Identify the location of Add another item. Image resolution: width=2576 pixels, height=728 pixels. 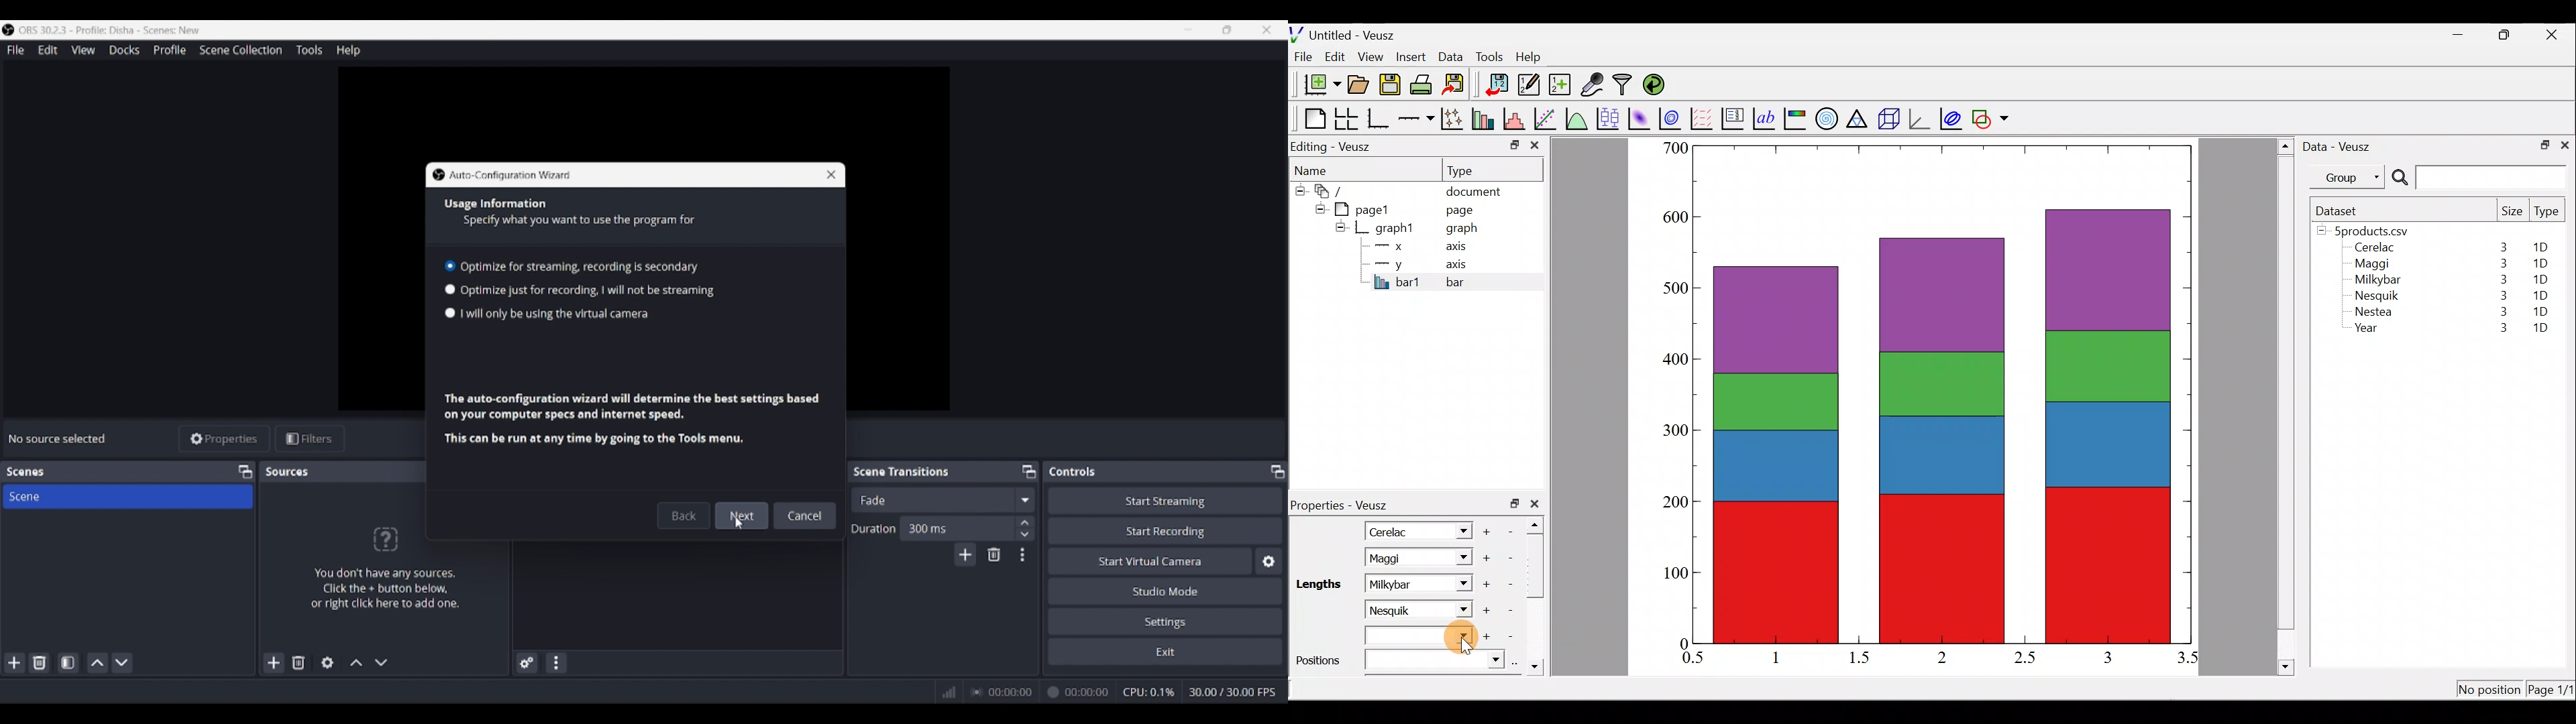
(1492, 637).